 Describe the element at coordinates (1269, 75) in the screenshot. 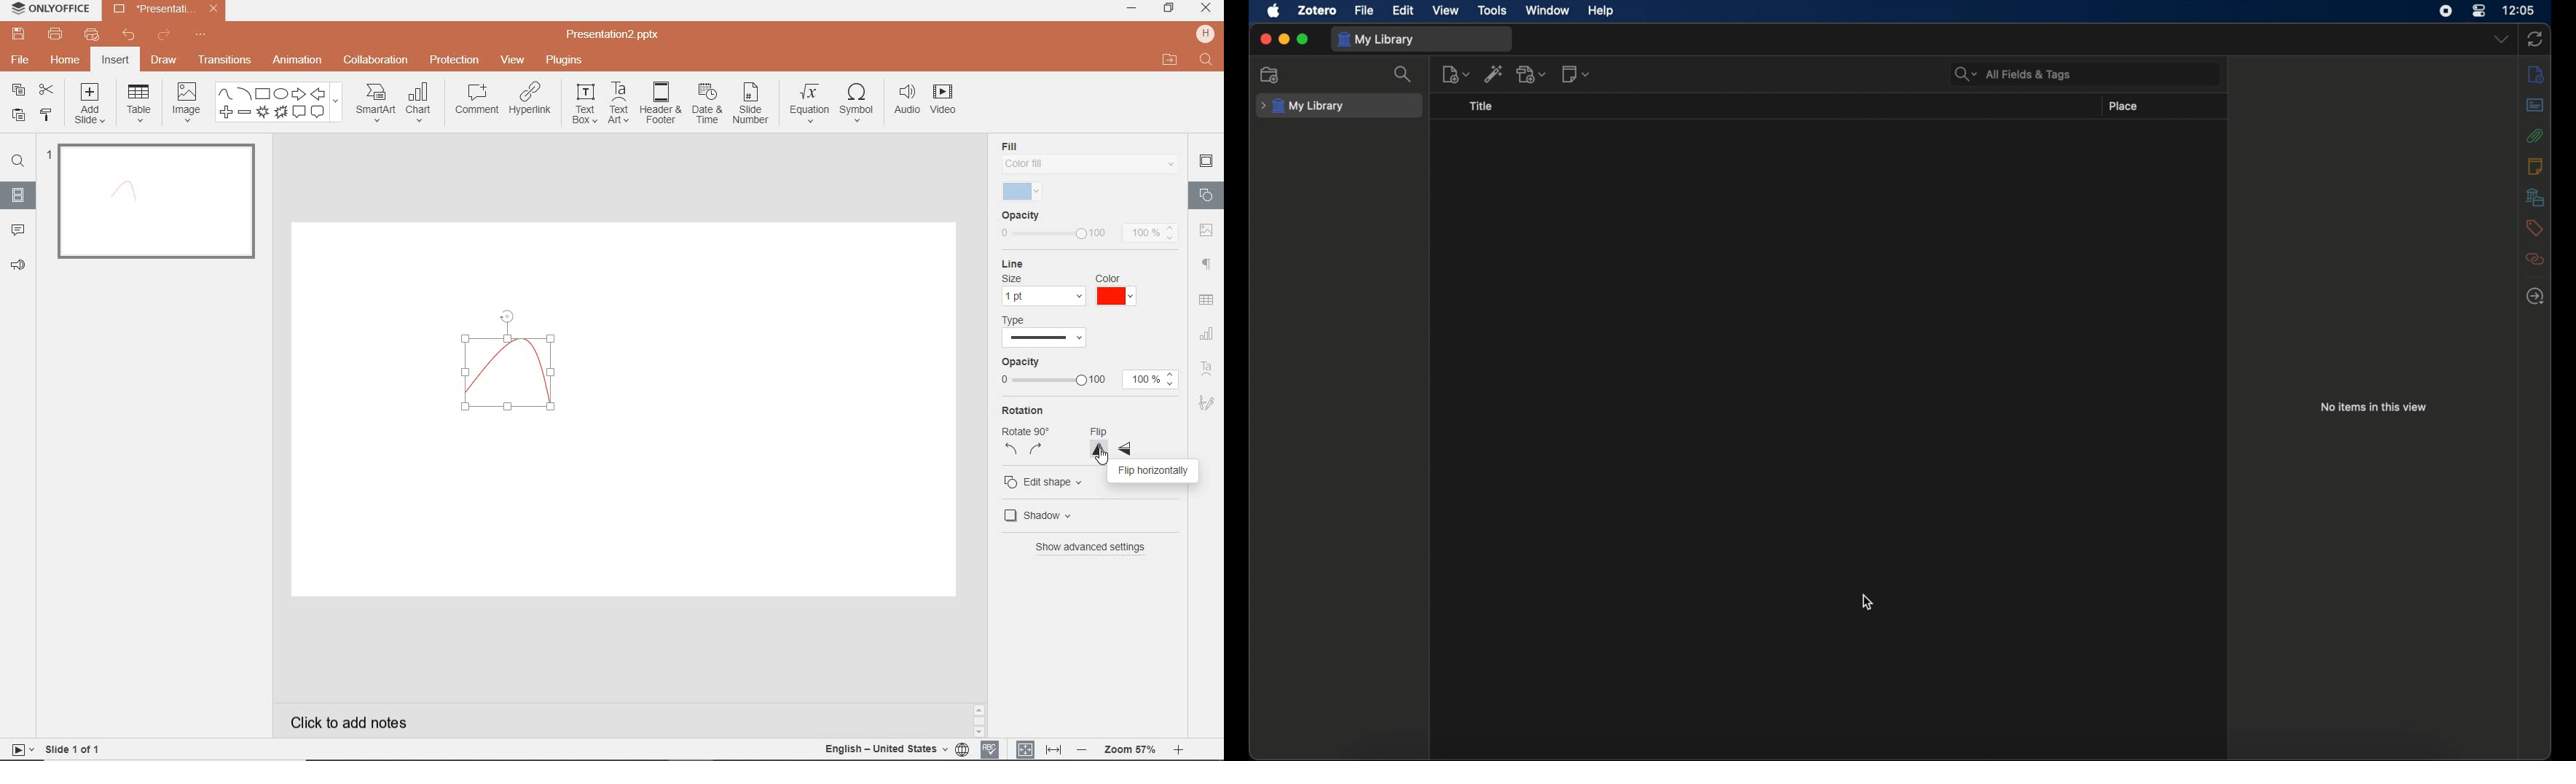

I see `new collection` at that location.